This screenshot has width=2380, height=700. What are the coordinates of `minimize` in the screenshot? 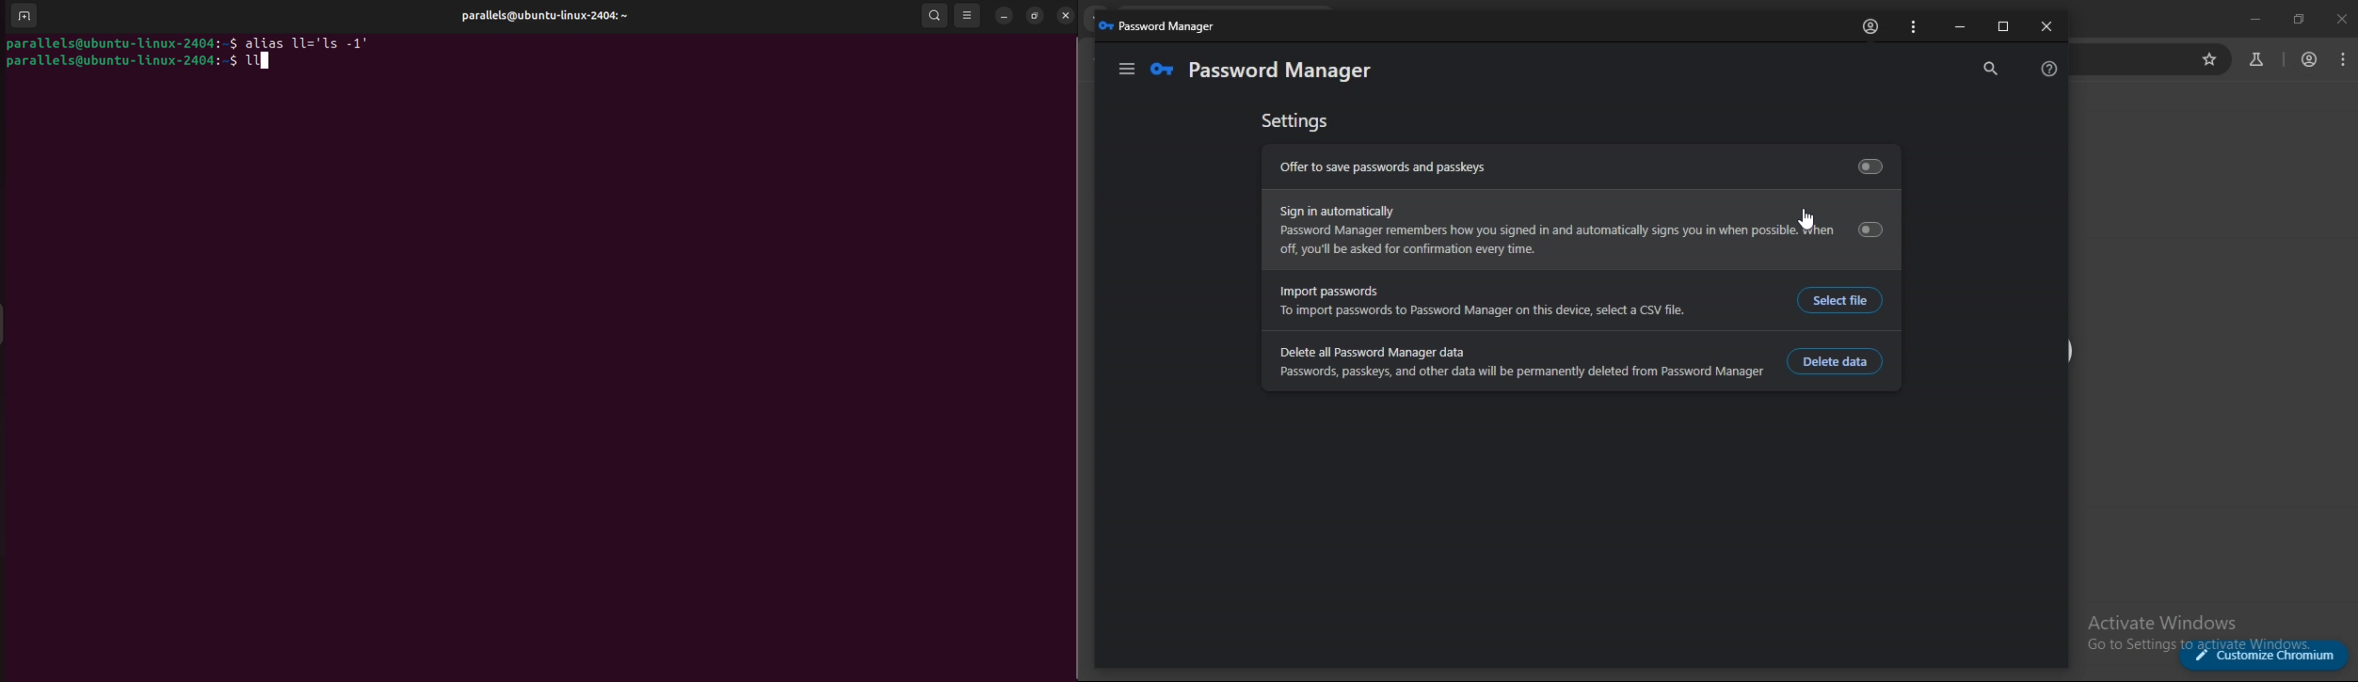 It's located at (2253, 19).